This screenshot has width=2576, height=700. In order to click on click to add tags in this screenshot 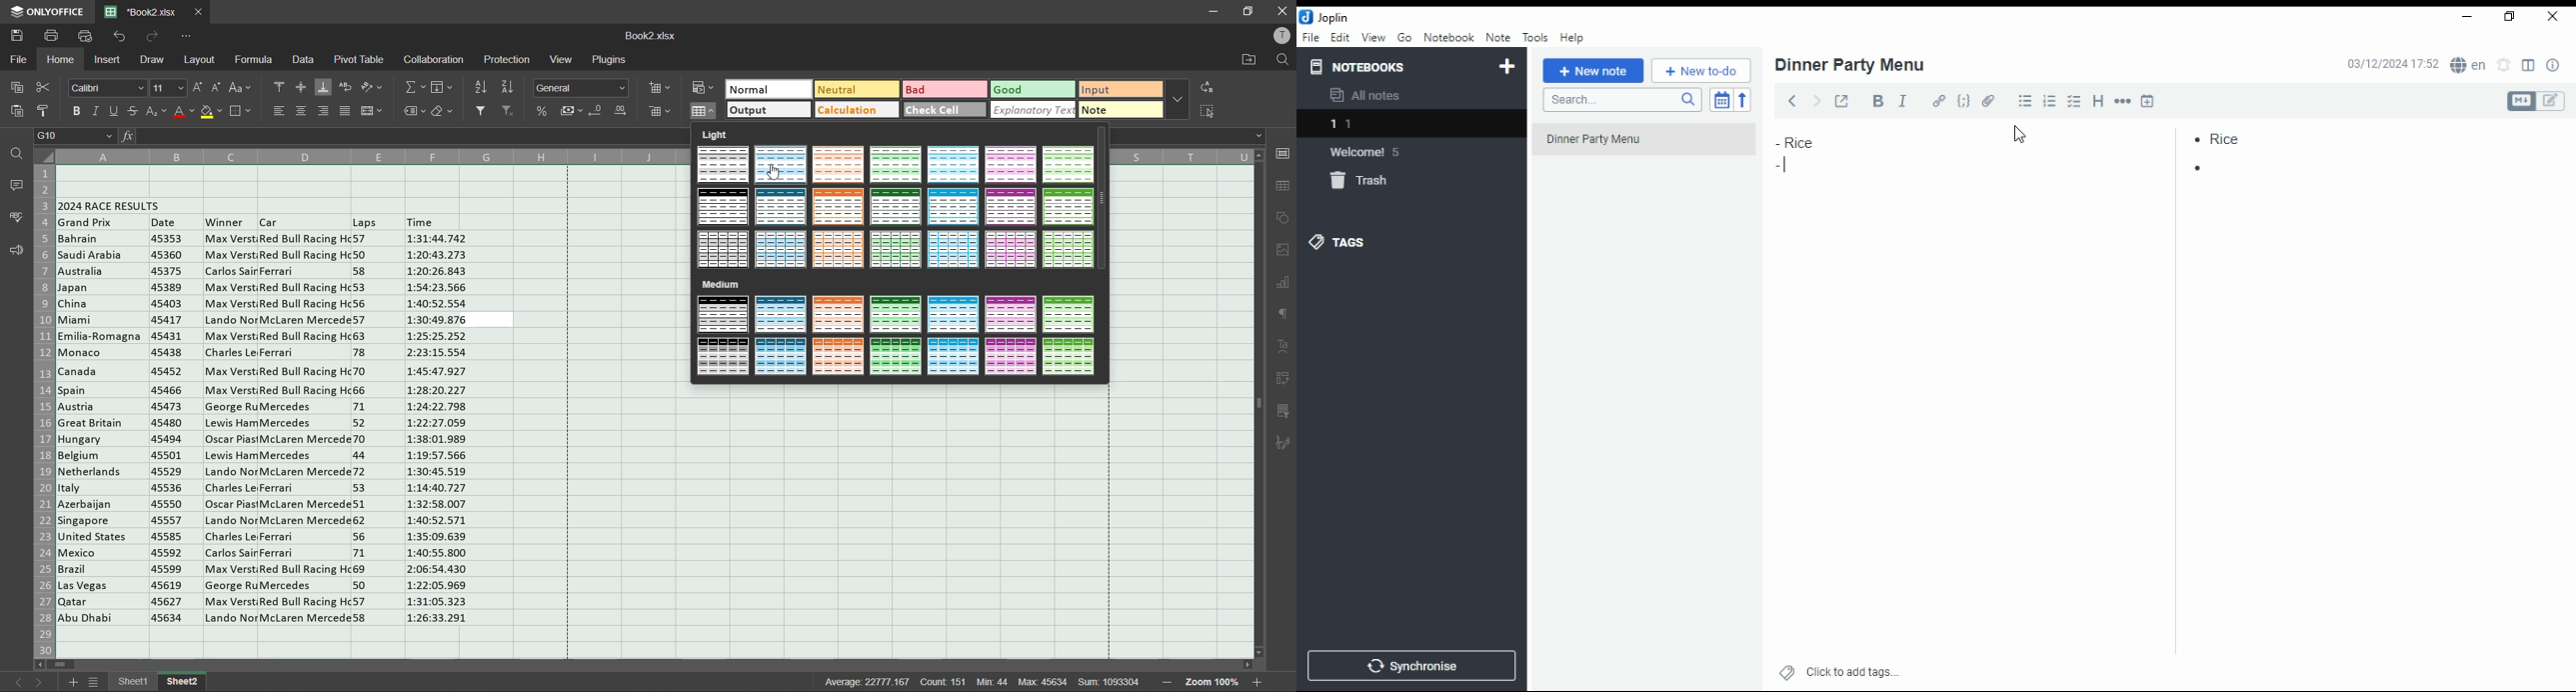, I will do `click(1850, 671)`.